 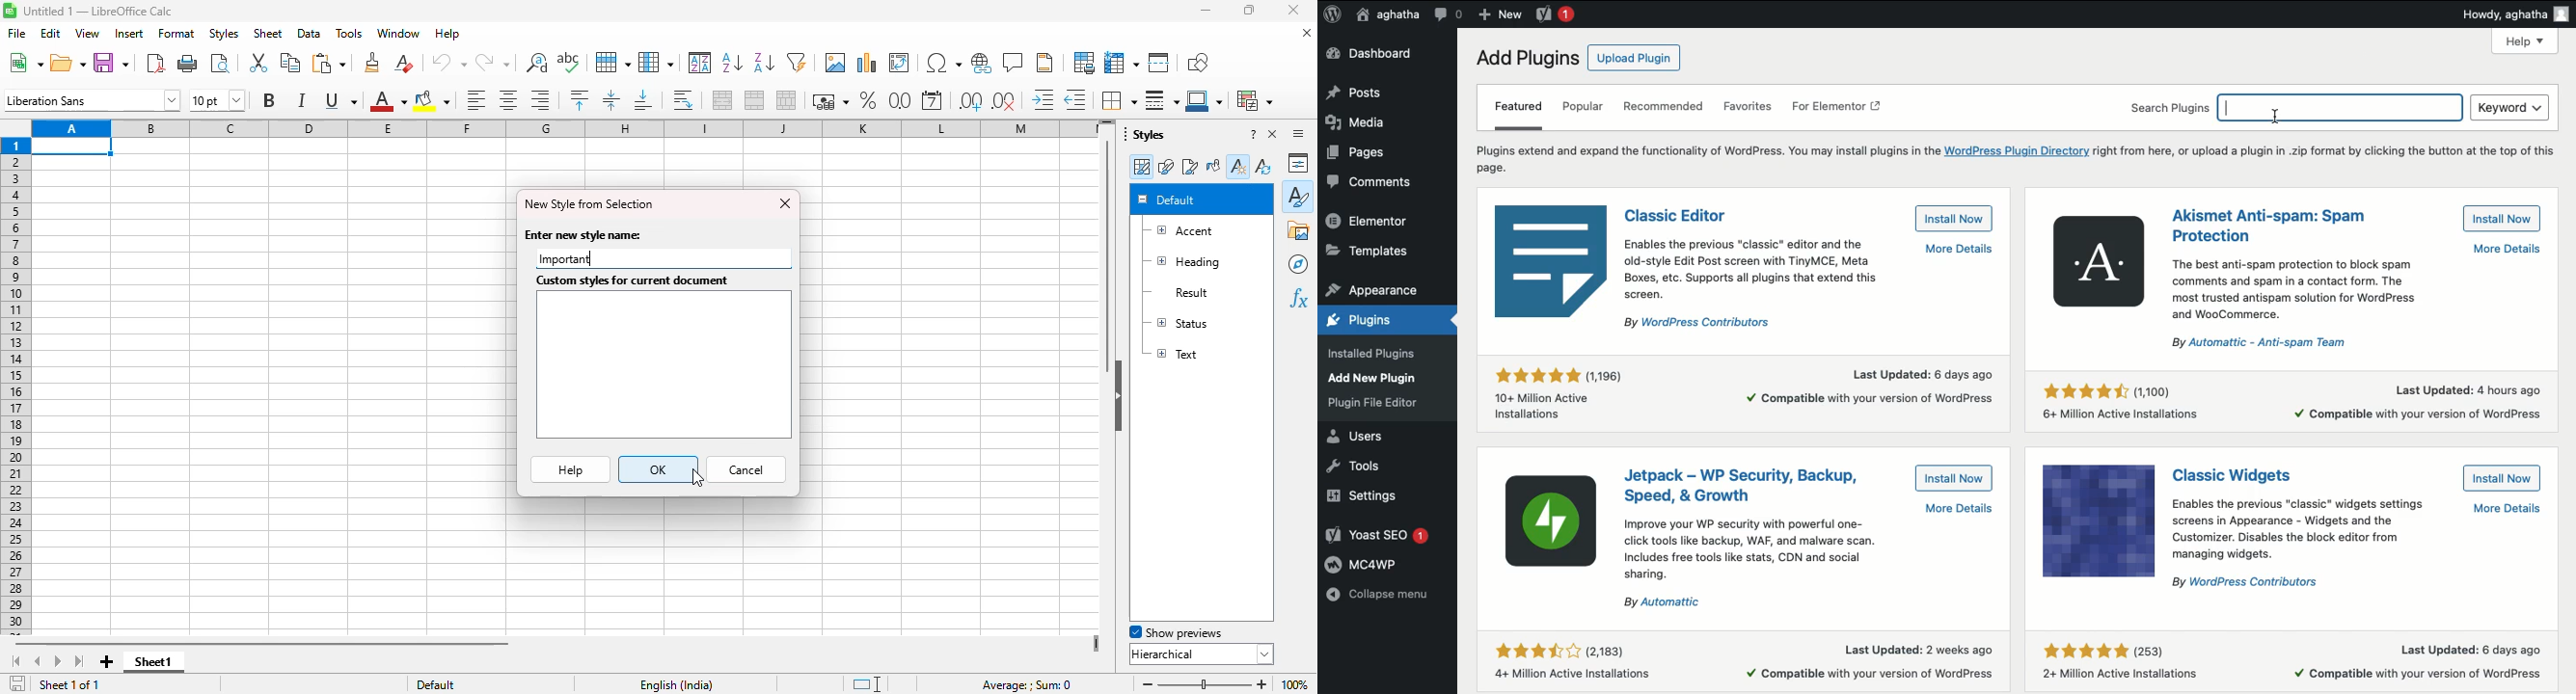 What do you see at coordinates (107, 662) in the screenshot?
I see `add new sheet` at bounding box center [107, 662].